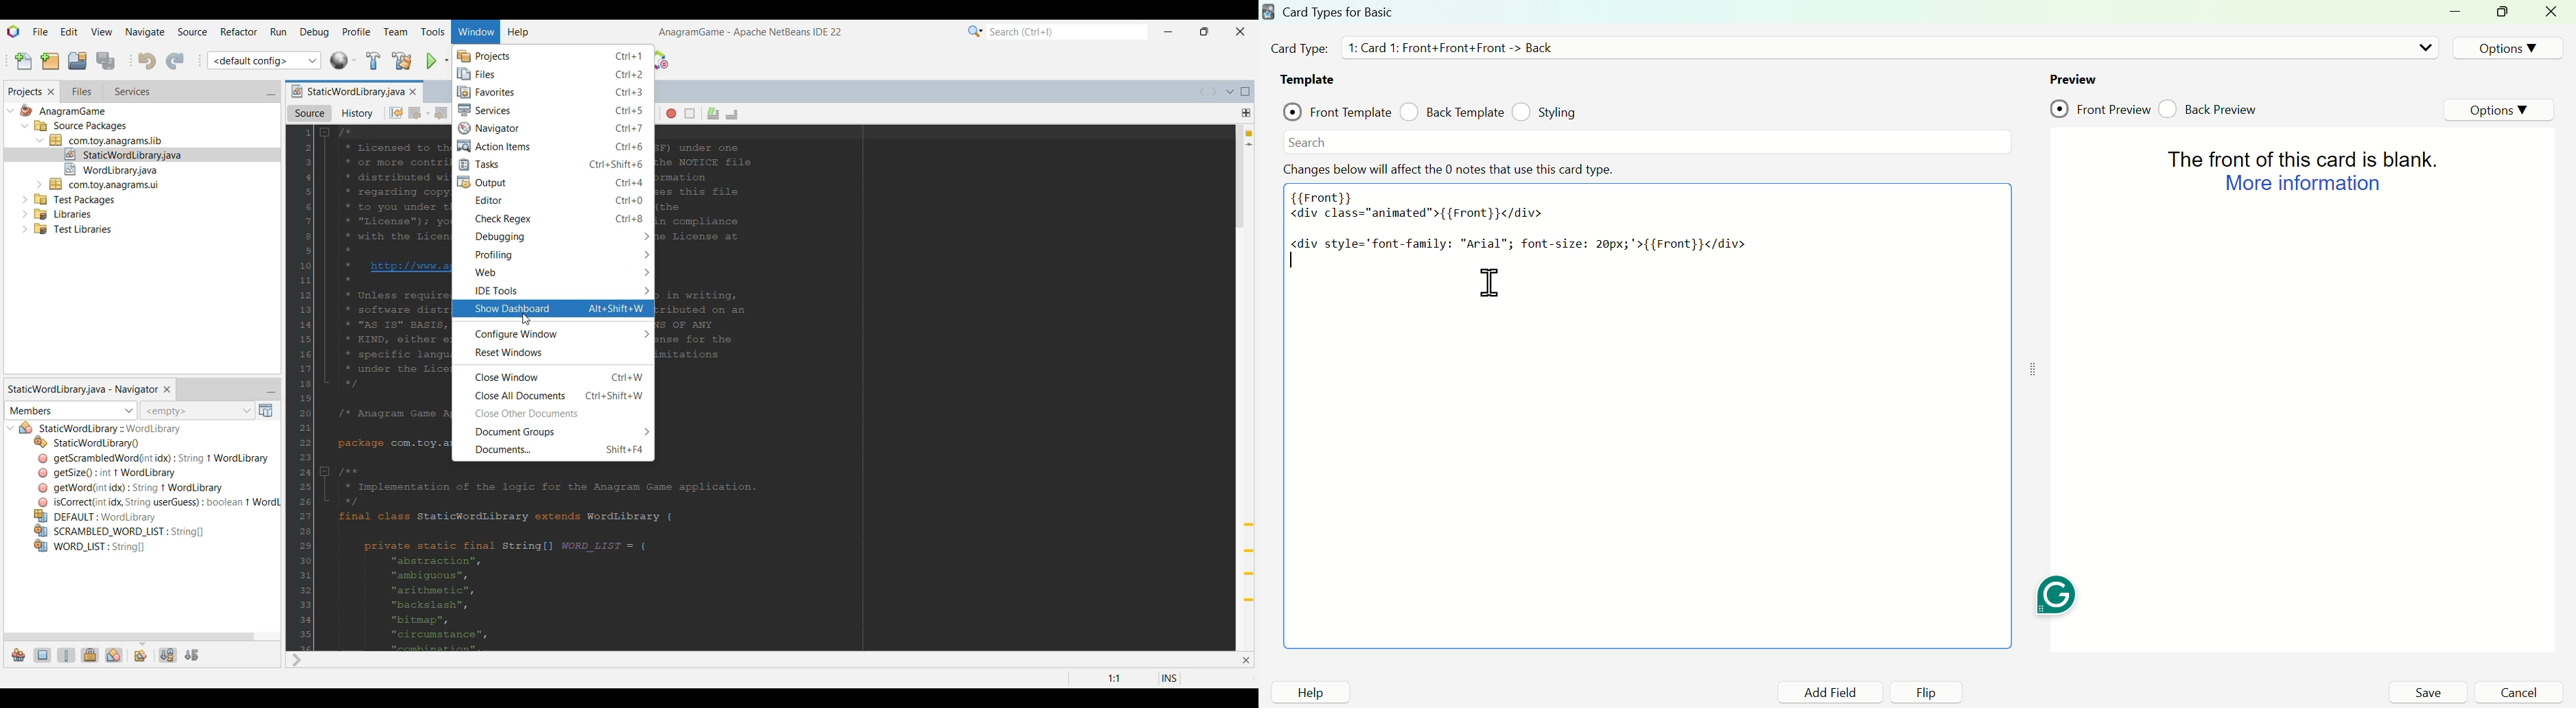  I want to click on code, so click(1520, 220).